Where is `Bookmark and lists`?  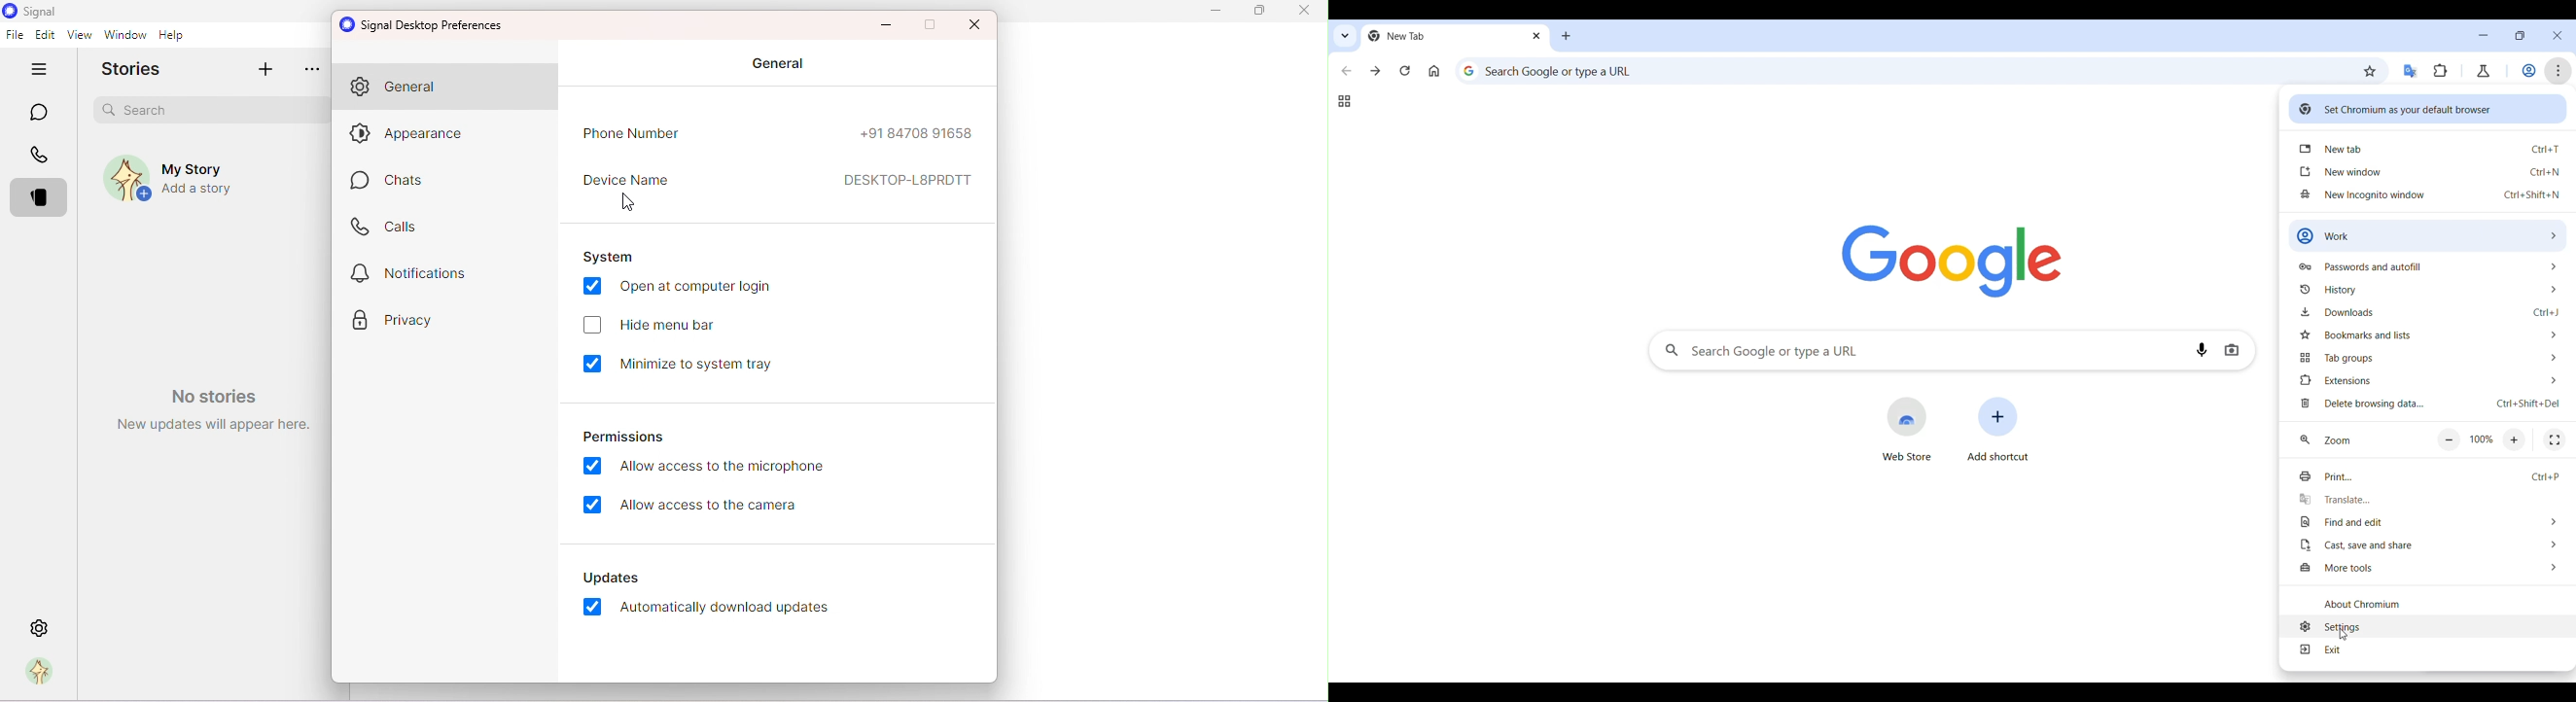 Bookmark and lists is located at coordinates (2429, 335).